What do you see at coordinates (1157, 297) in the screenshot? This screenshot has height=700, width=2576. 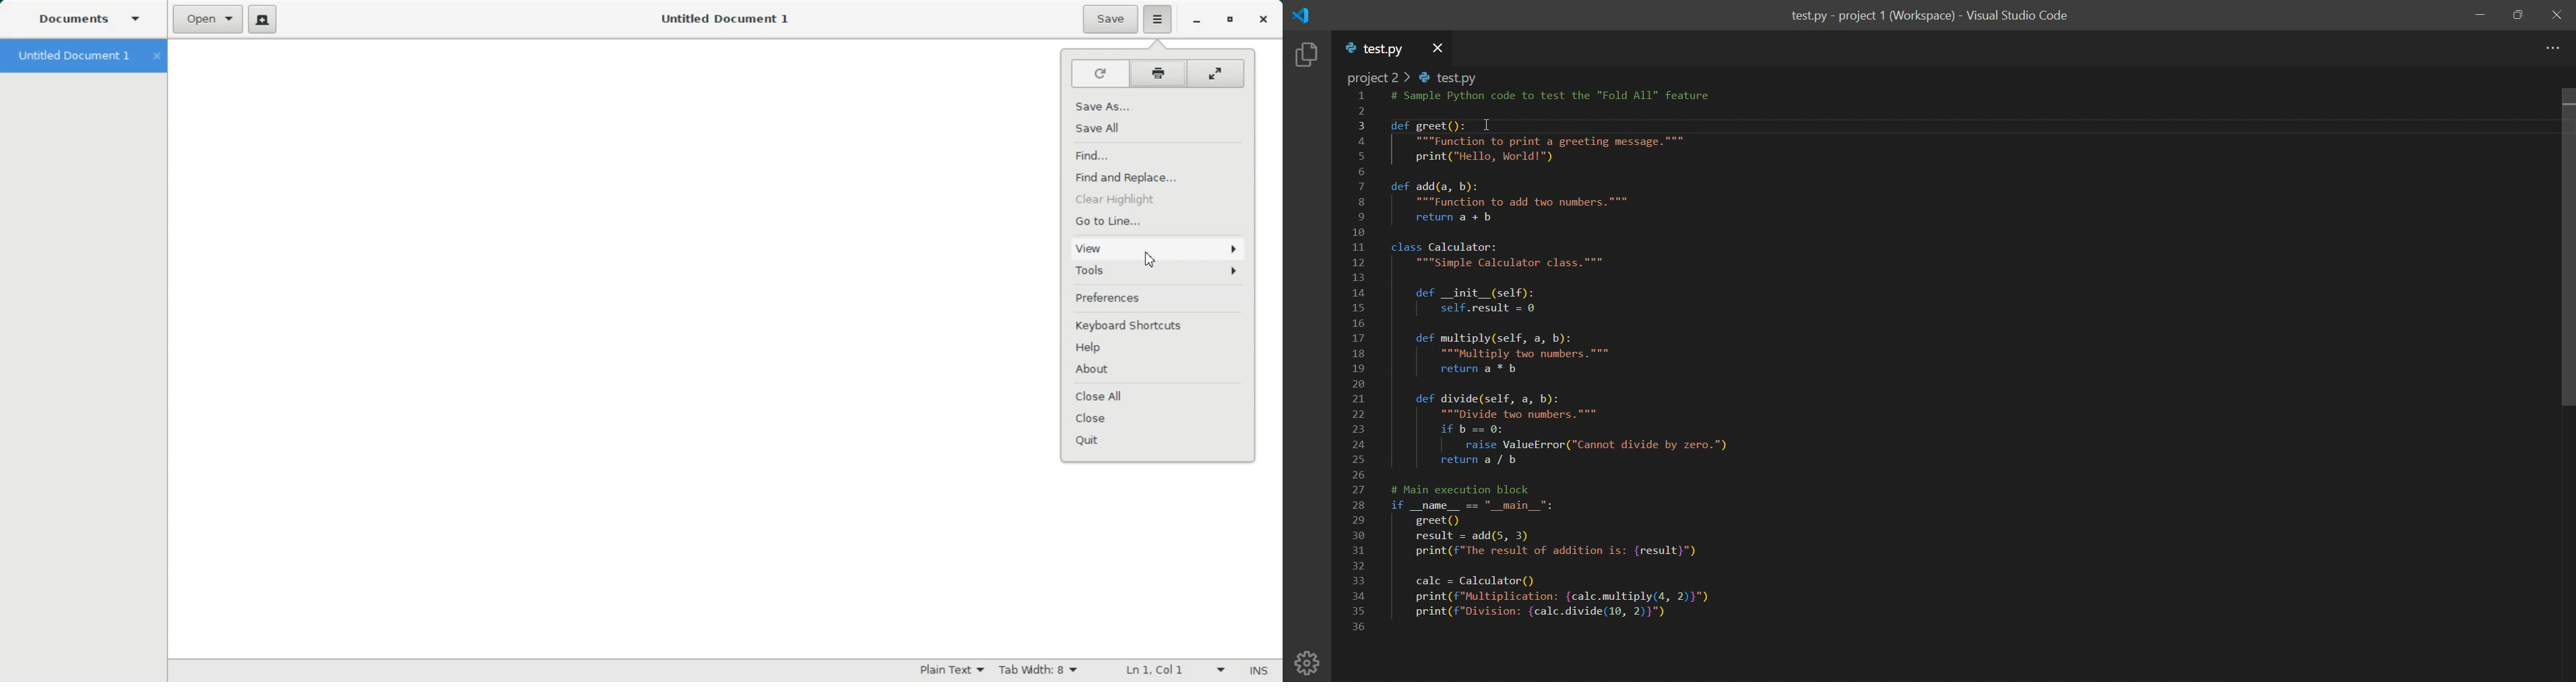 I see `Preferences` at bounding box center [1157, 297].